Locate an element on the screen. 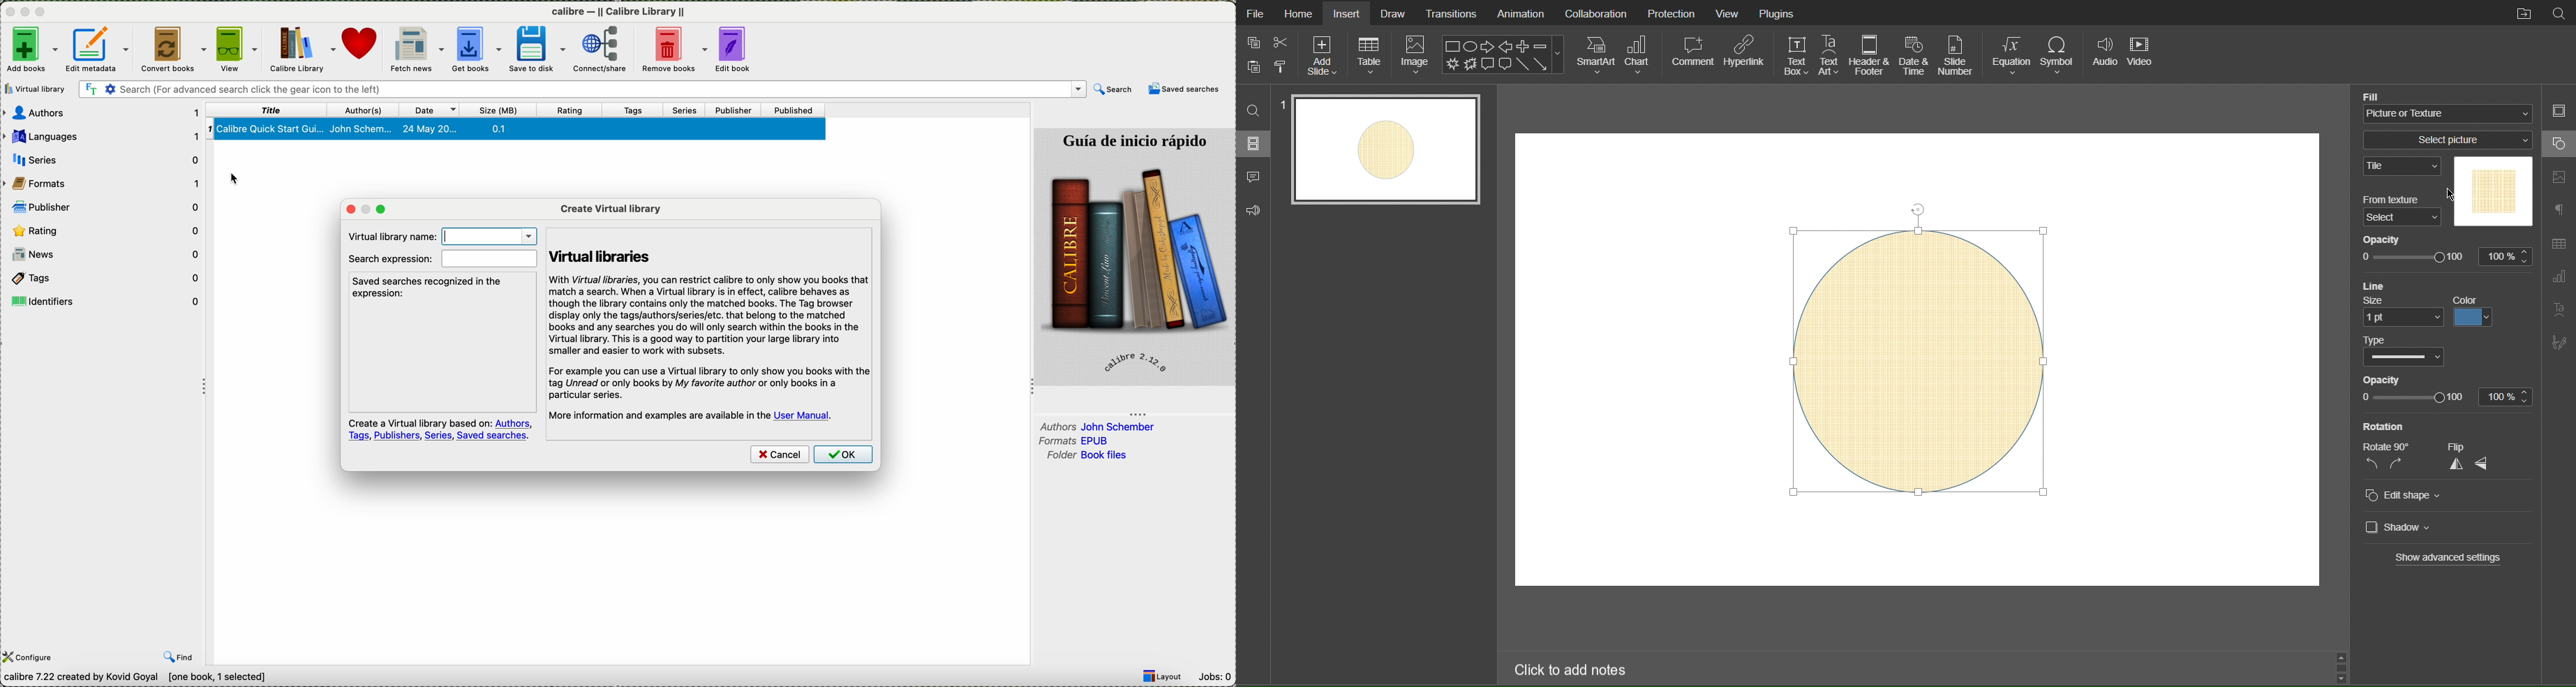 The width and height of the screenshot is (2576, 700). configure is located at coordinates (30, 656).